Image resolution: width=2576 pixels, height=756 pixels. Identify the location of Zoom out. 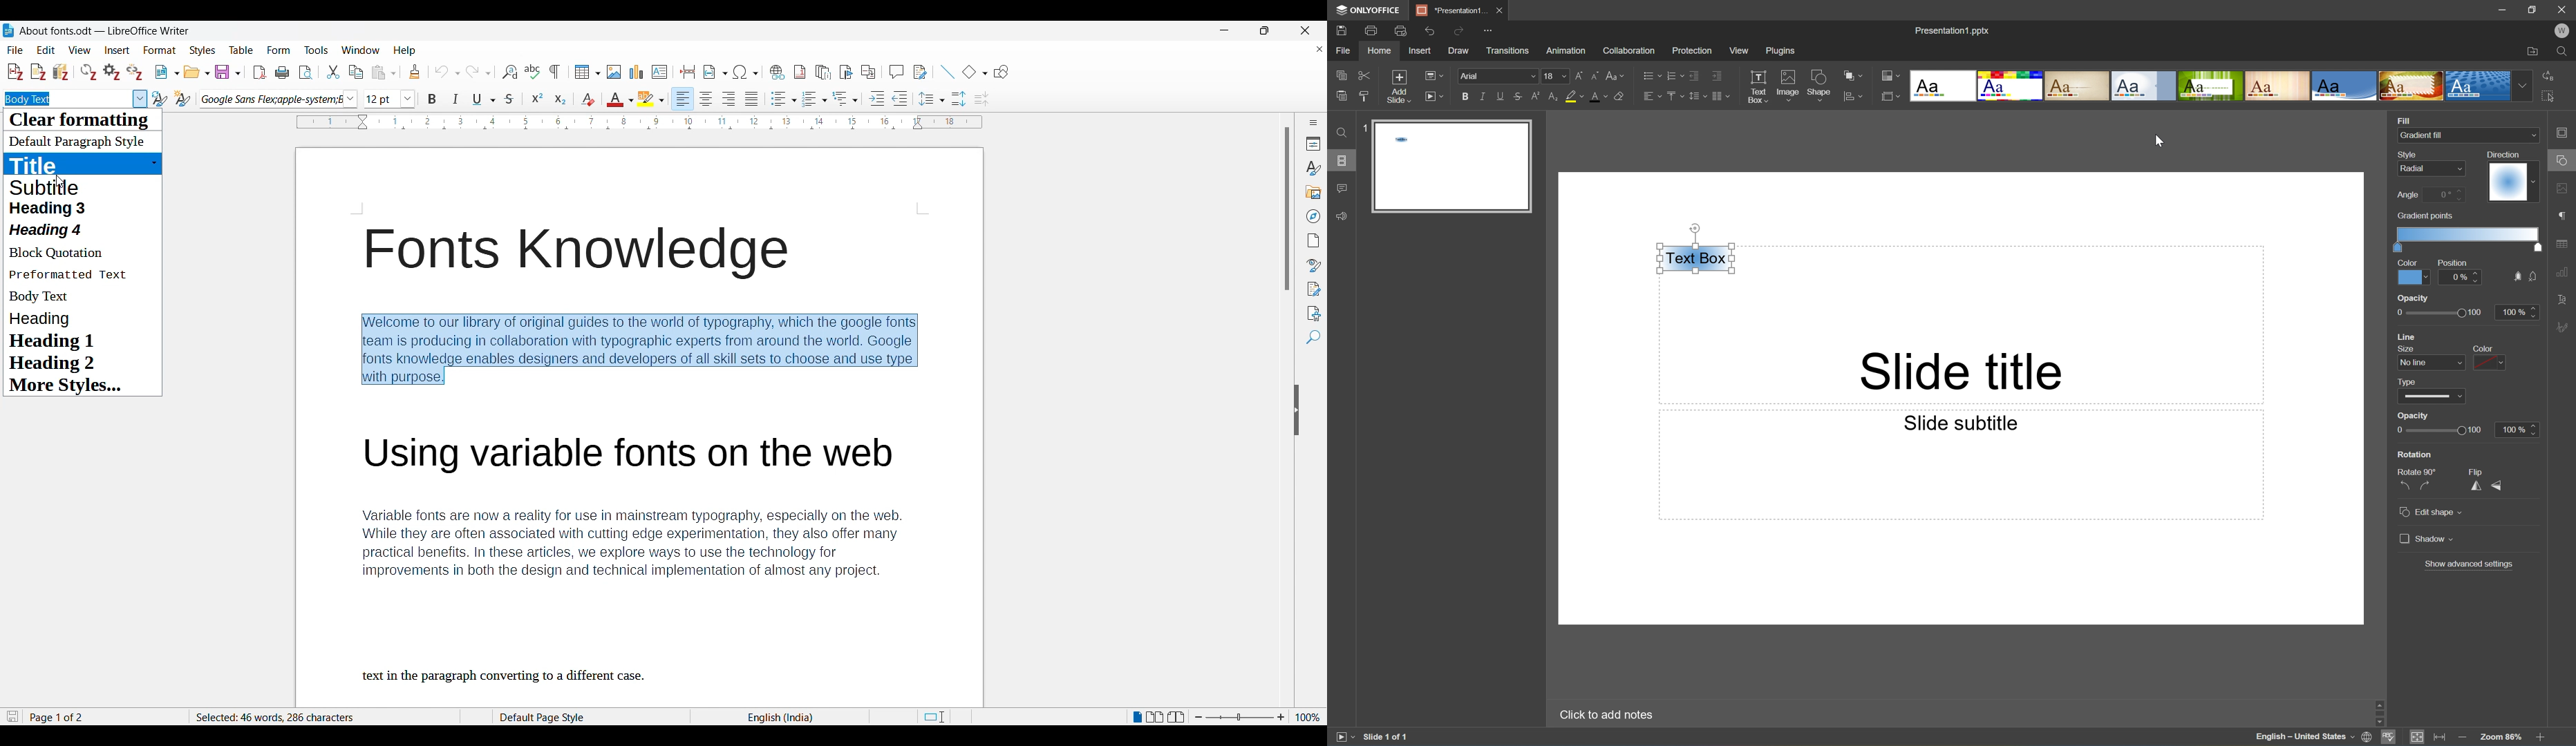
(2462, 736).